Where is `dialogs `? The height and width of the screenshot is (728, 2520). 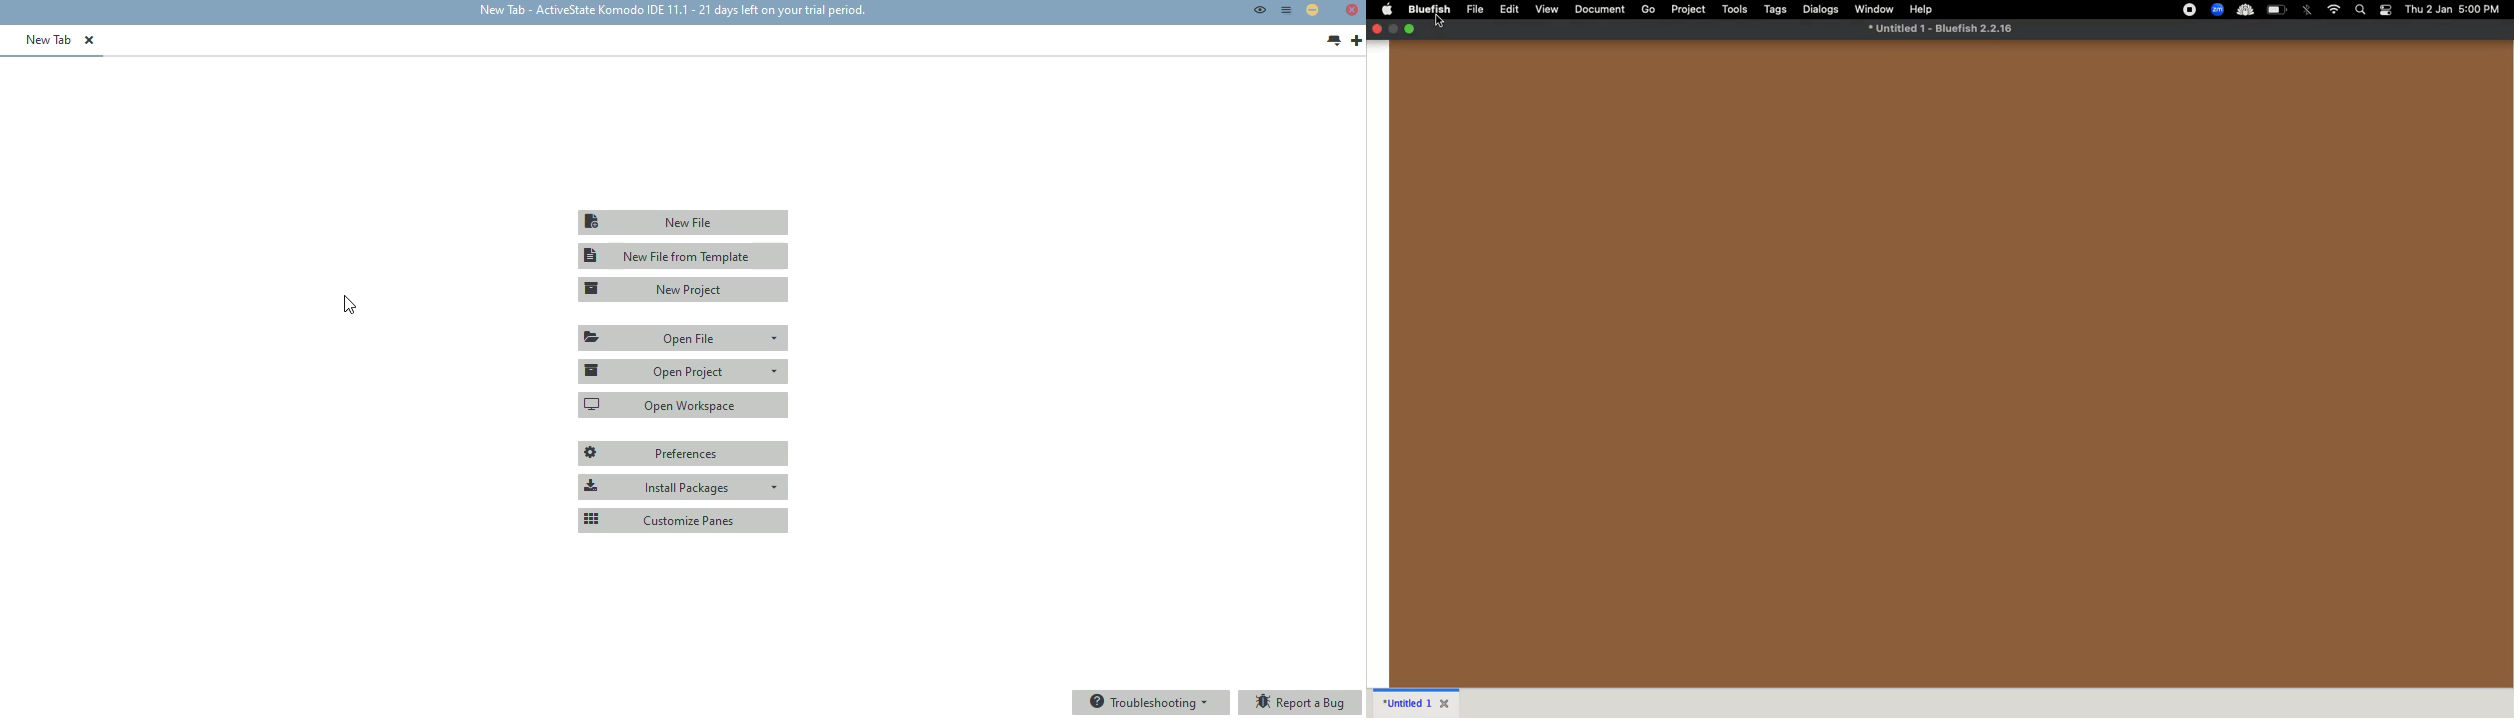
dialogs  is located at coordinates (1821, 8).